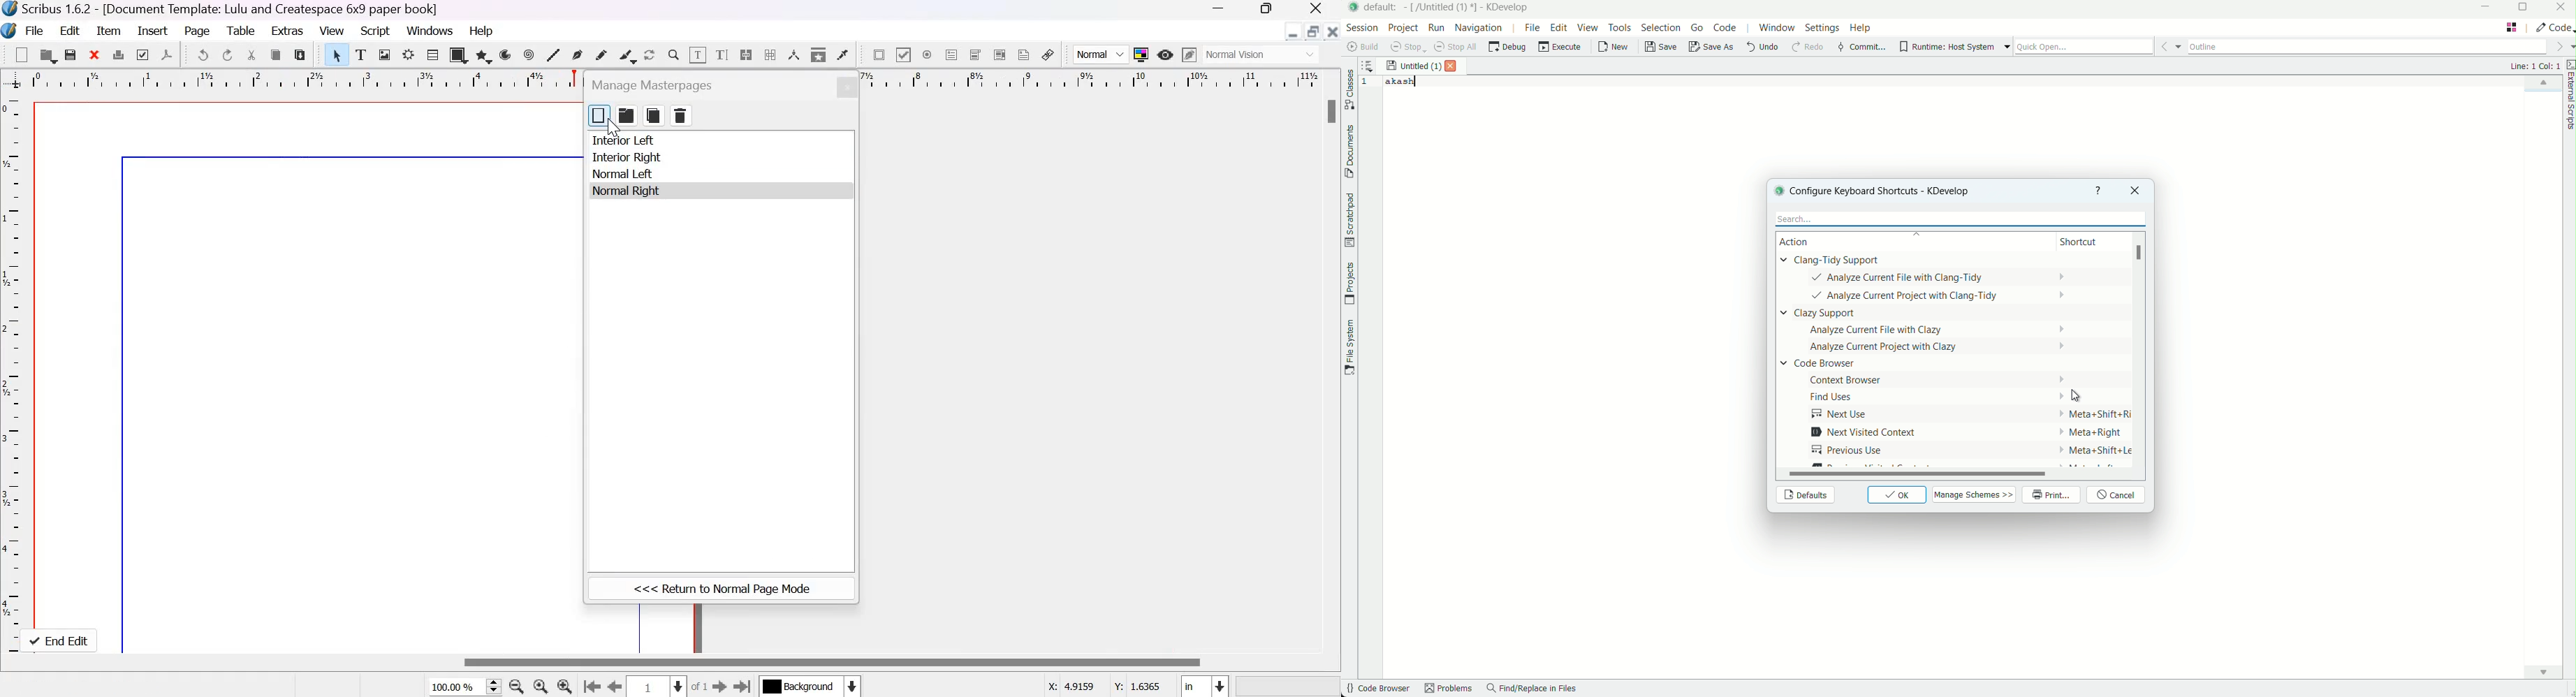 The image size is (2576, 700). Describe the element at coordinates (1329, 111) in the screenshot. I see `scroll bar` at that location.